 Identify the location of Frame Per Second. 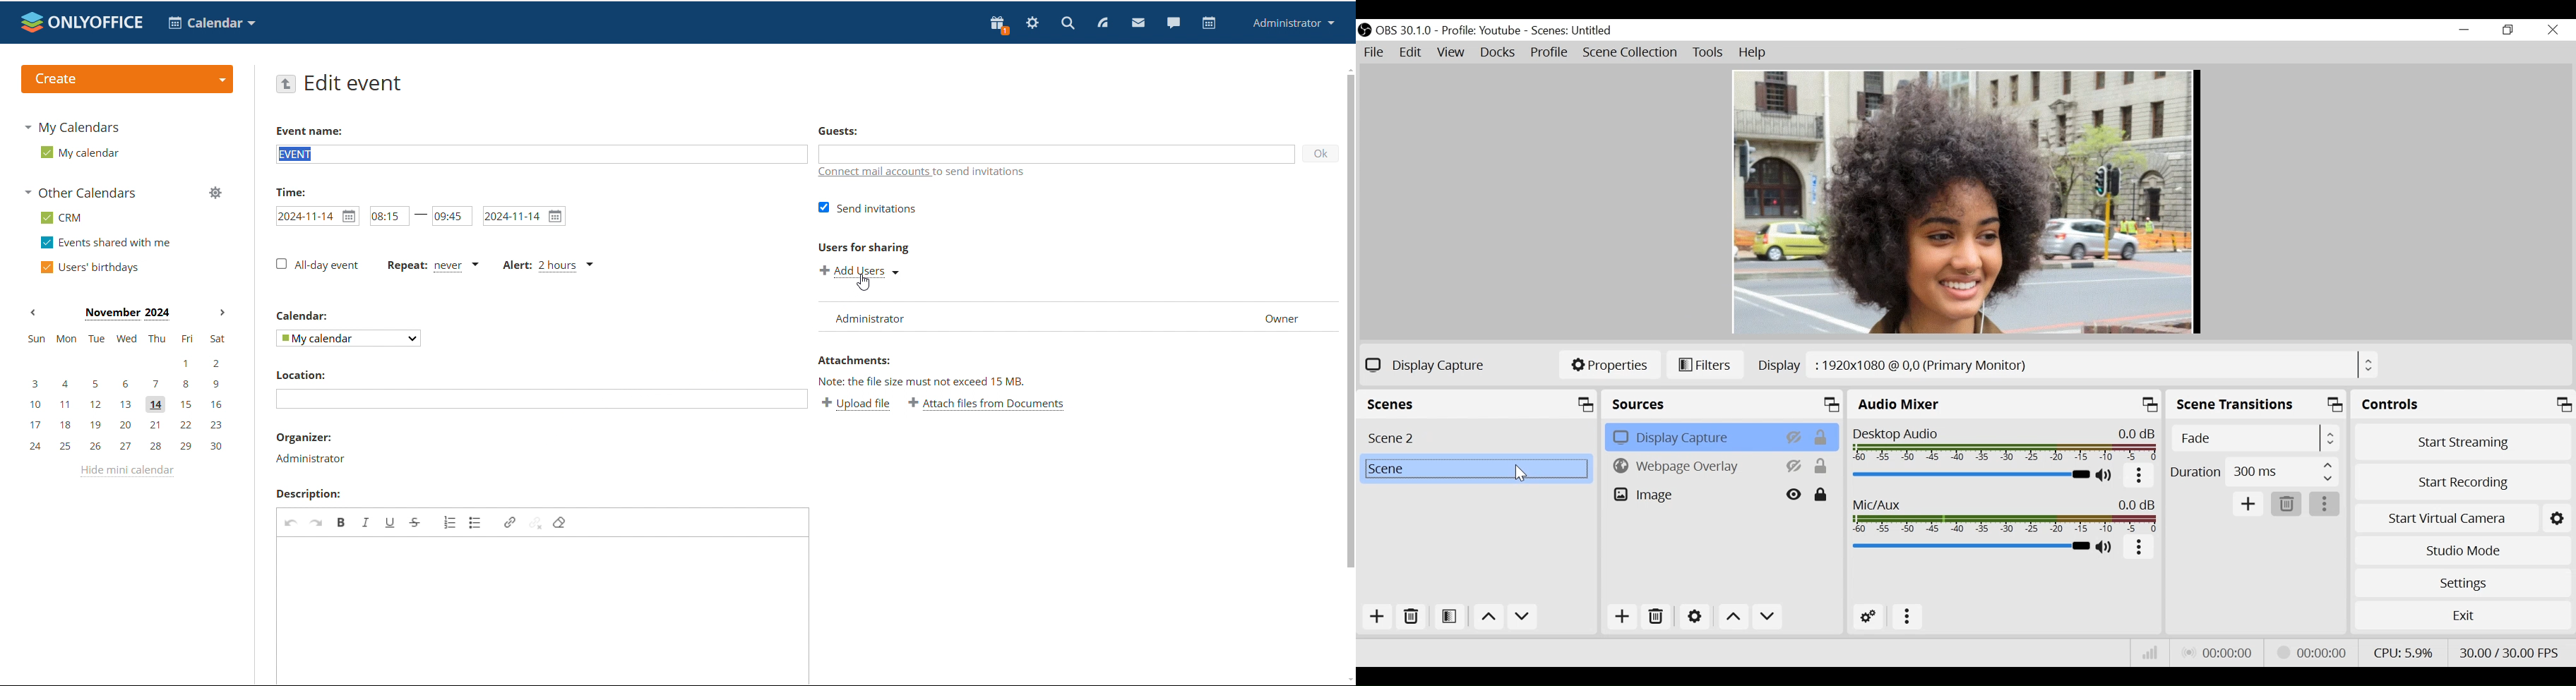
(2509, 652).